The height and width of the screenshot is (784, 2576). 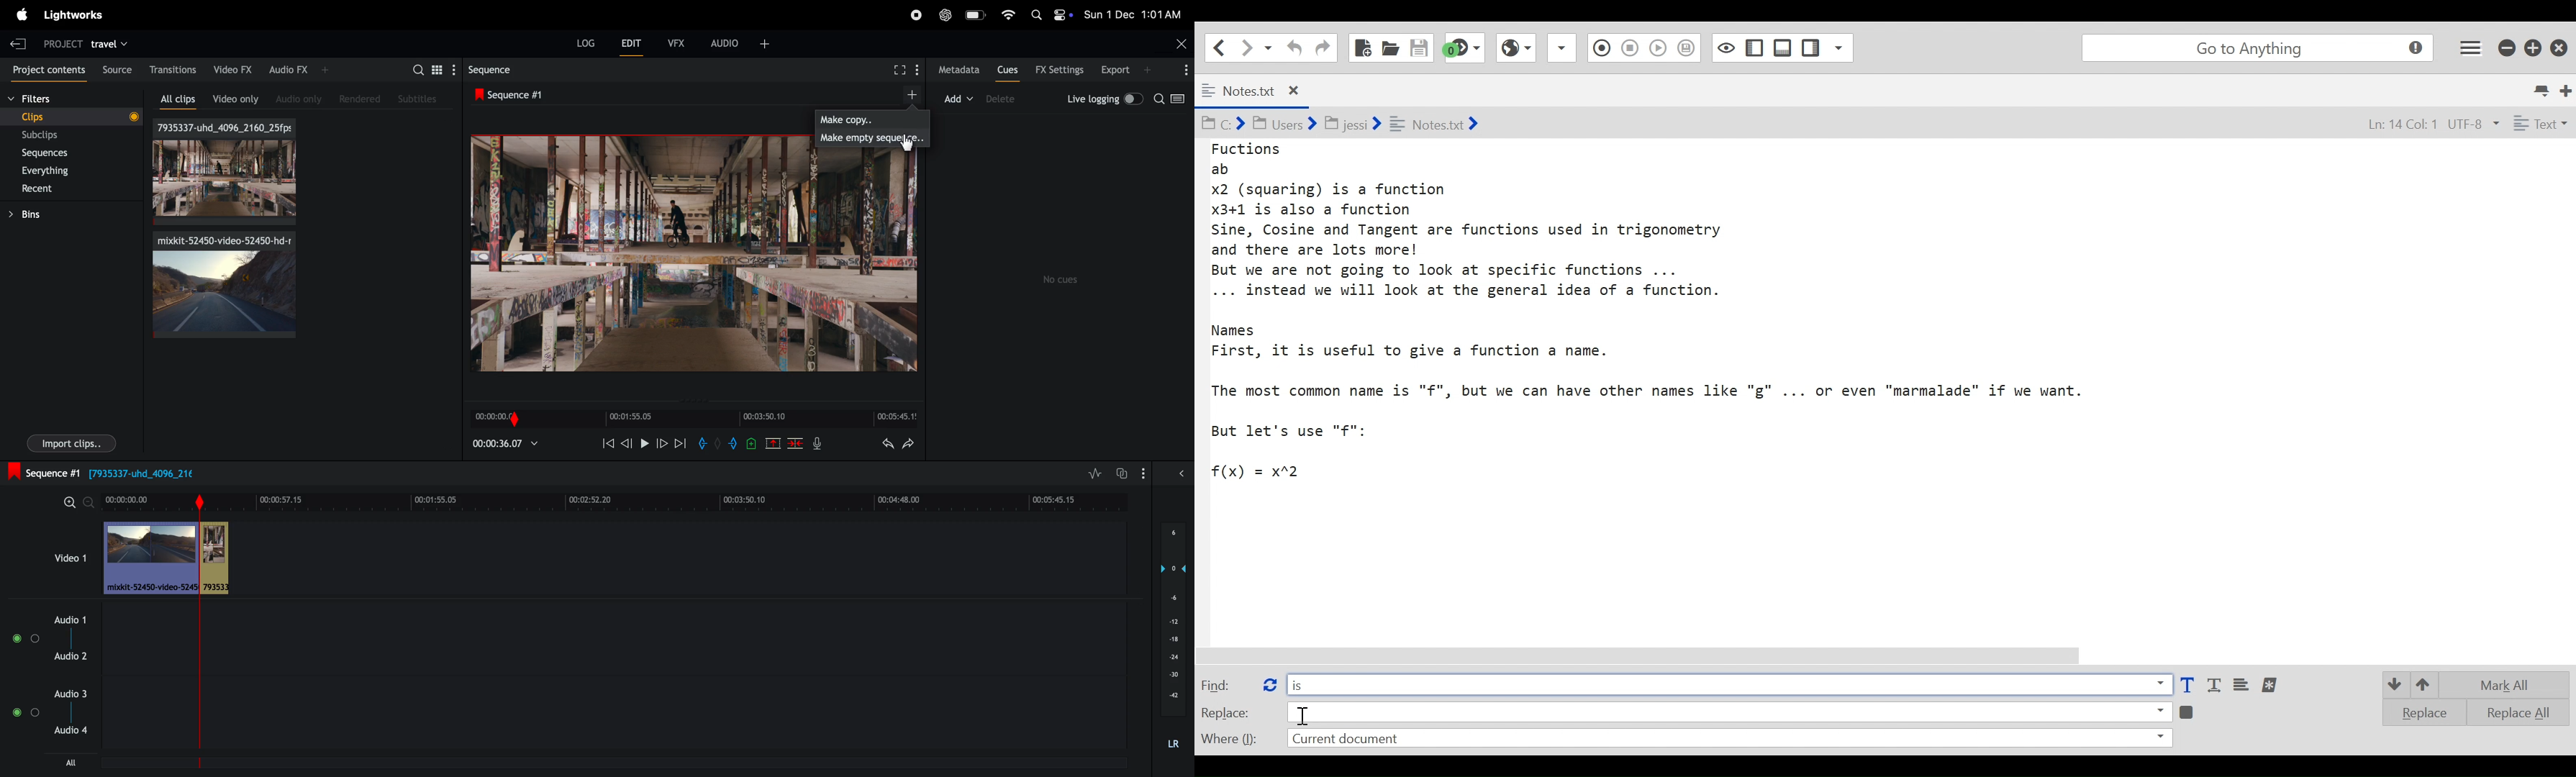 I want to click on make empty sequence, so click(x=873, y=137).